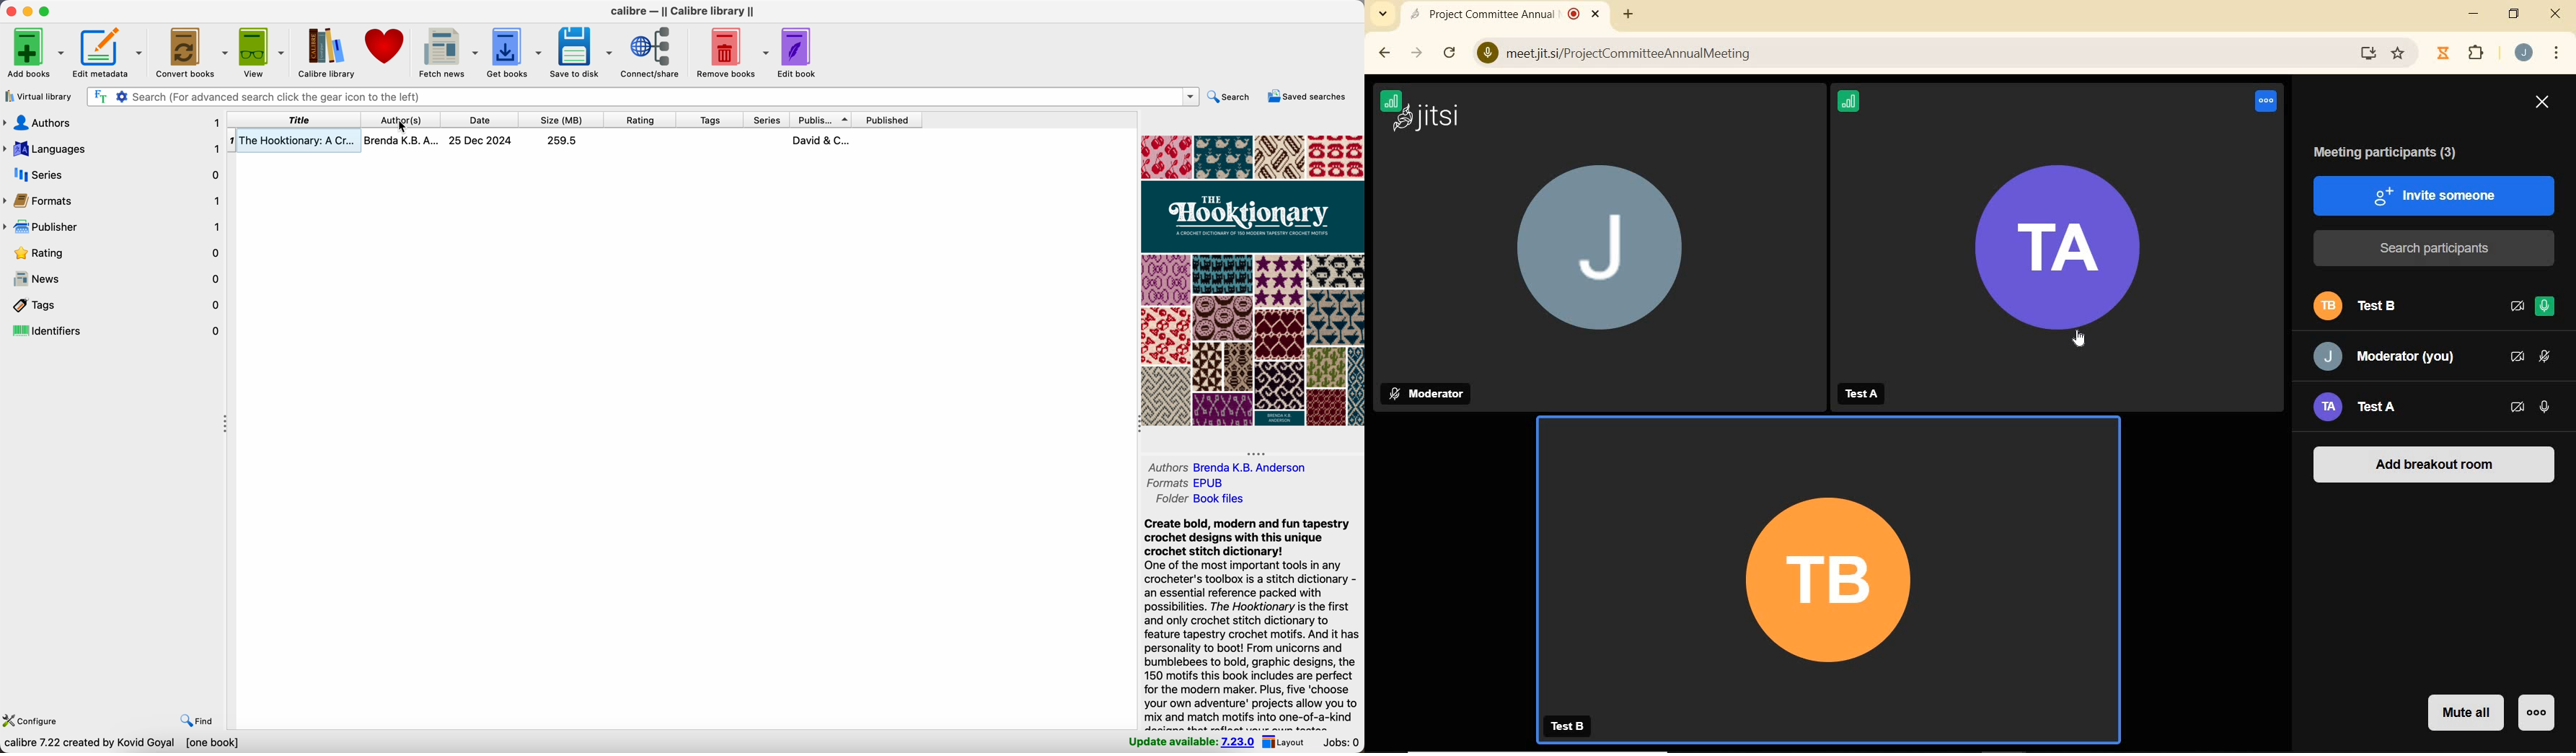 The height and width of the screenshot is (756, 2576). I want to click on RESTORE DOWN, so click(2515, 14).